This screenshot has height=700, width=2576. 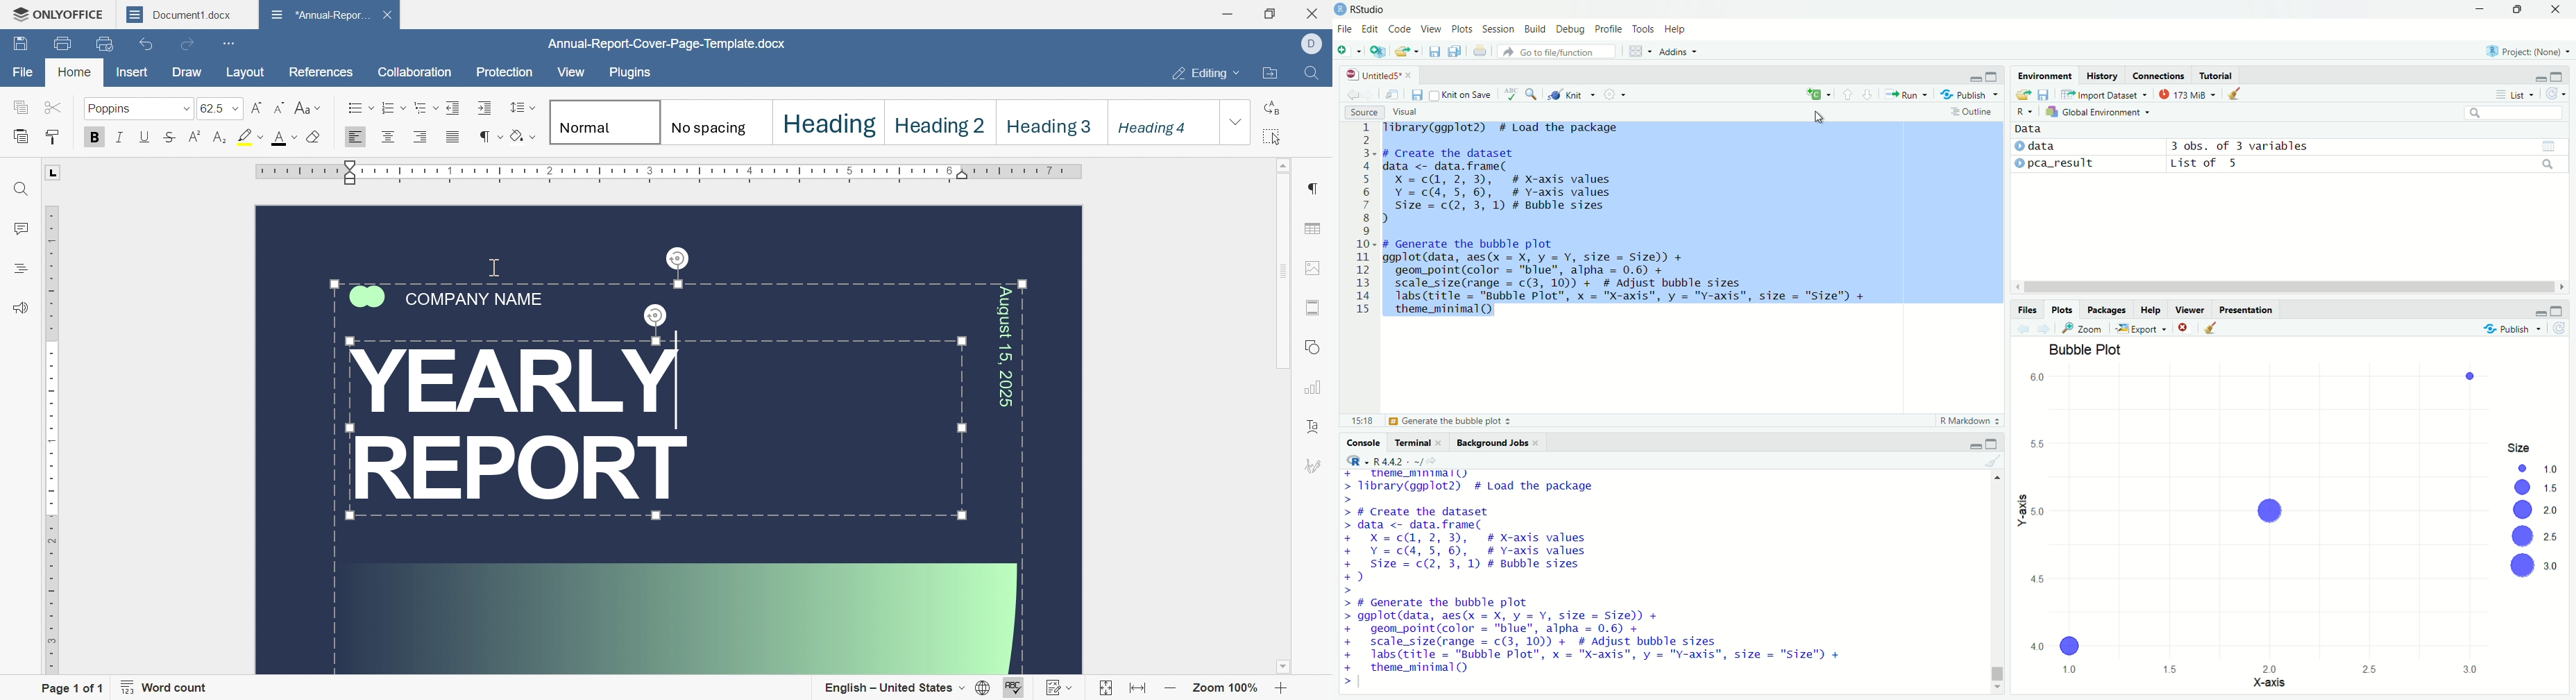 What do you see at coordinates (1365, 442) in the screenshot?
I see `Console` at bounding box center [1365, 442].